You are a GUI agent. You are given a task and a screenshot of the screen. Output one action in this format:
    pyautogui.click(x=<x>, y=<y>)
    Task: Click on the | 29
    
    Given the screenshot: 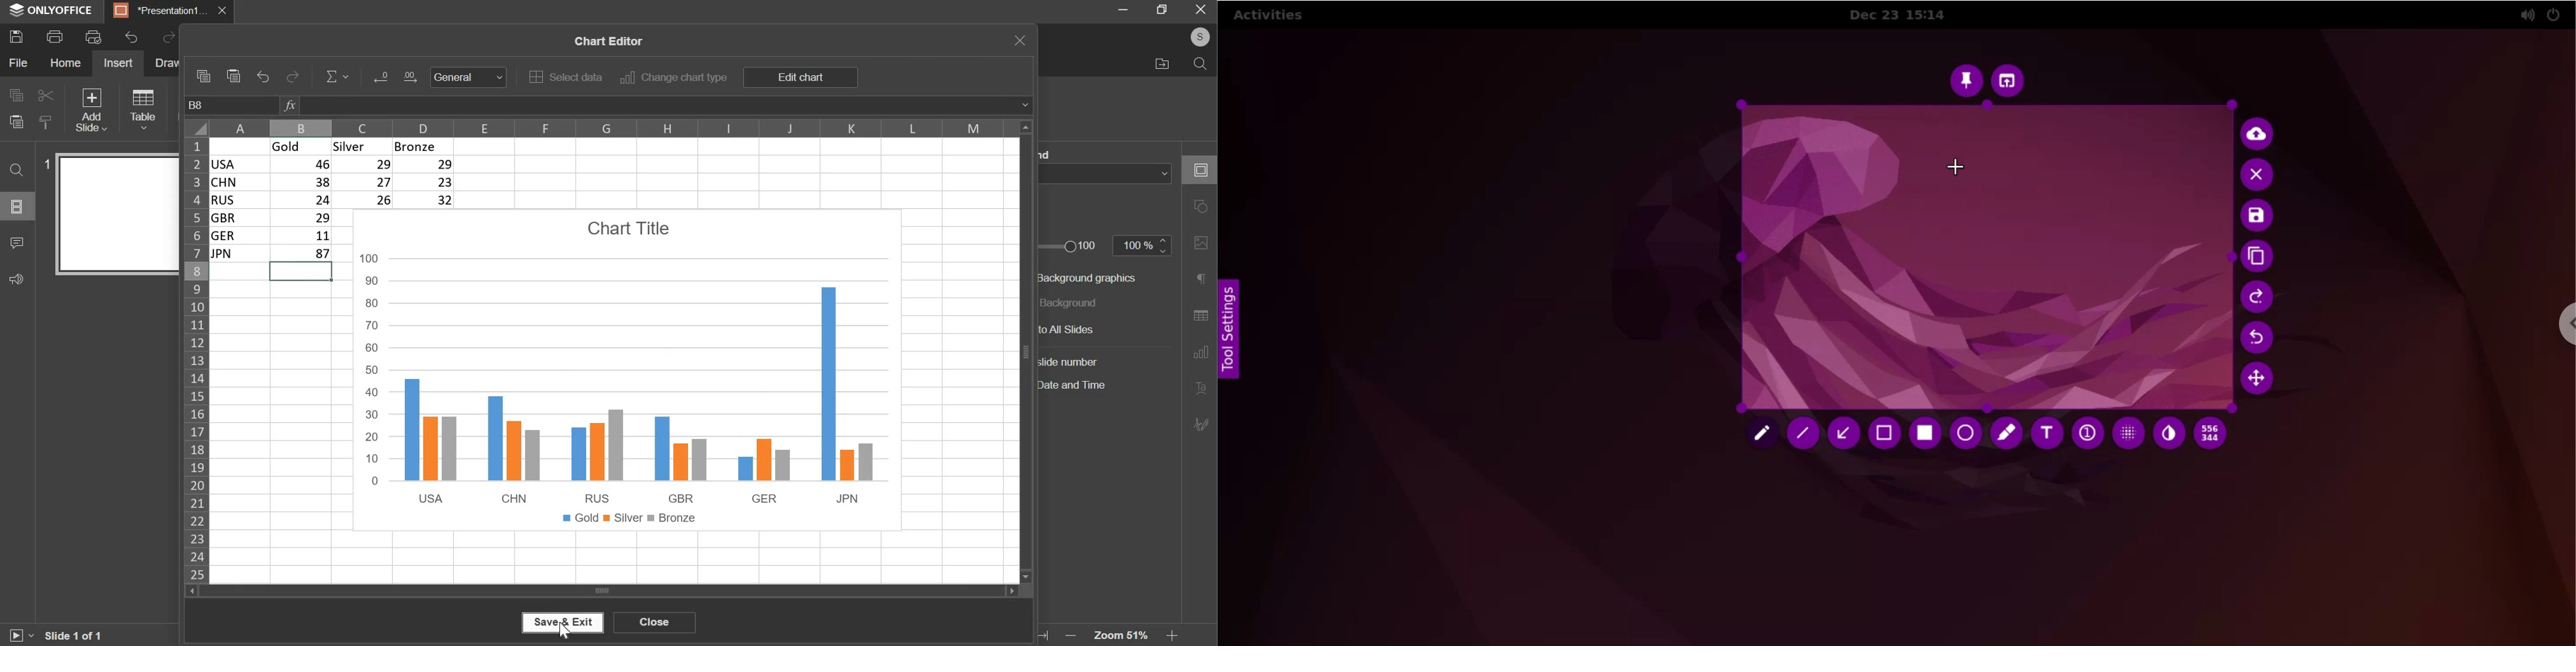 What is the action you would take?
    pyautogui.click(x=303, y=218)
    